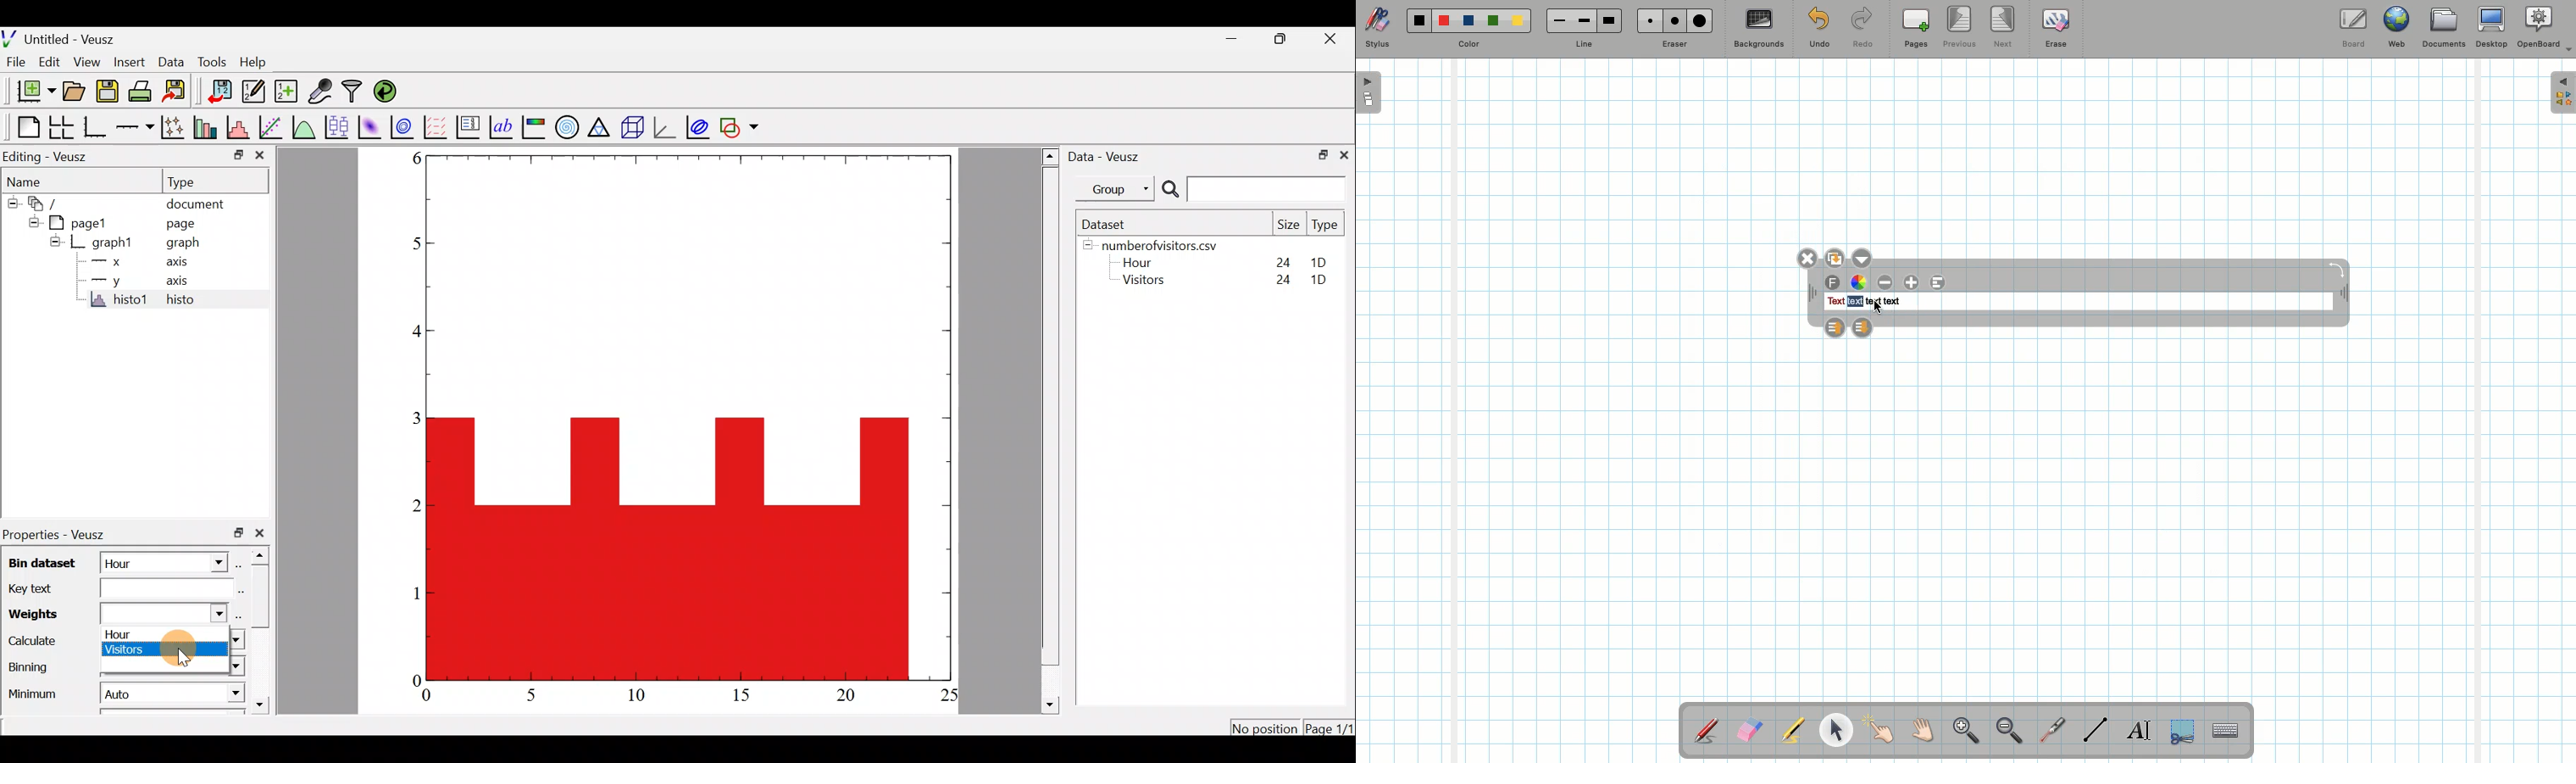 The width and height of the screenshot is (2576, 784). Describe the element at coordinates (48, 156) in the screenshot. I see `Editing - Veusz` at that location.